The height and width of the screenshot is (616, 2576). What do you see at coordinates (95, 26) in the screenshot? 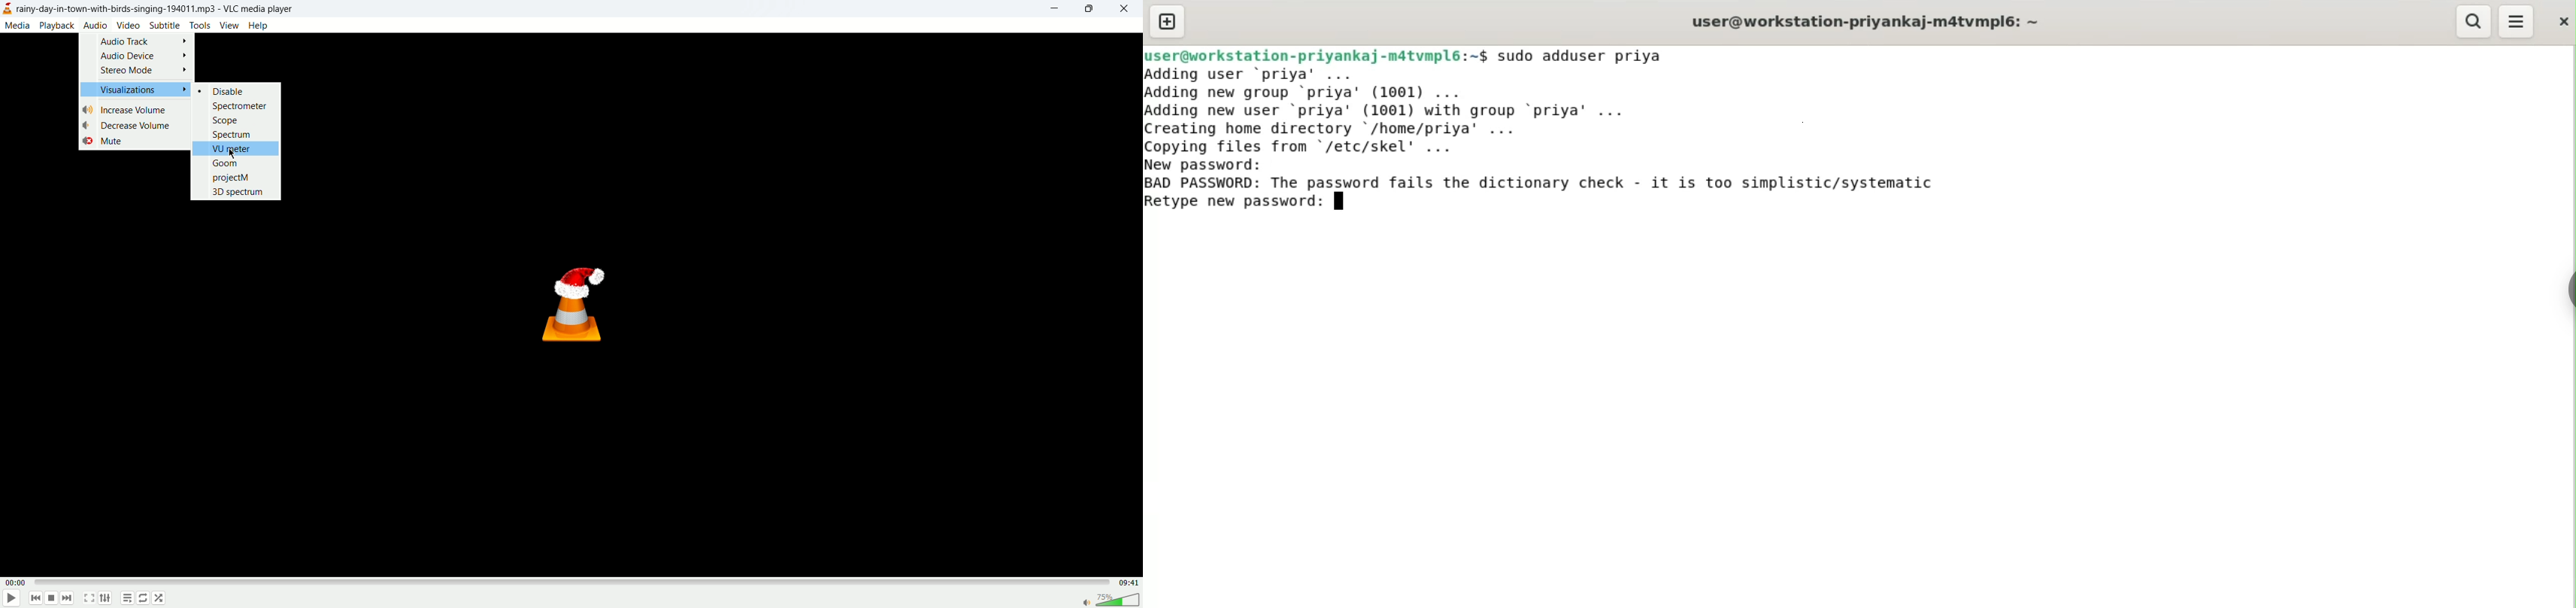
I see `audio` at bounding box center [95, 26].